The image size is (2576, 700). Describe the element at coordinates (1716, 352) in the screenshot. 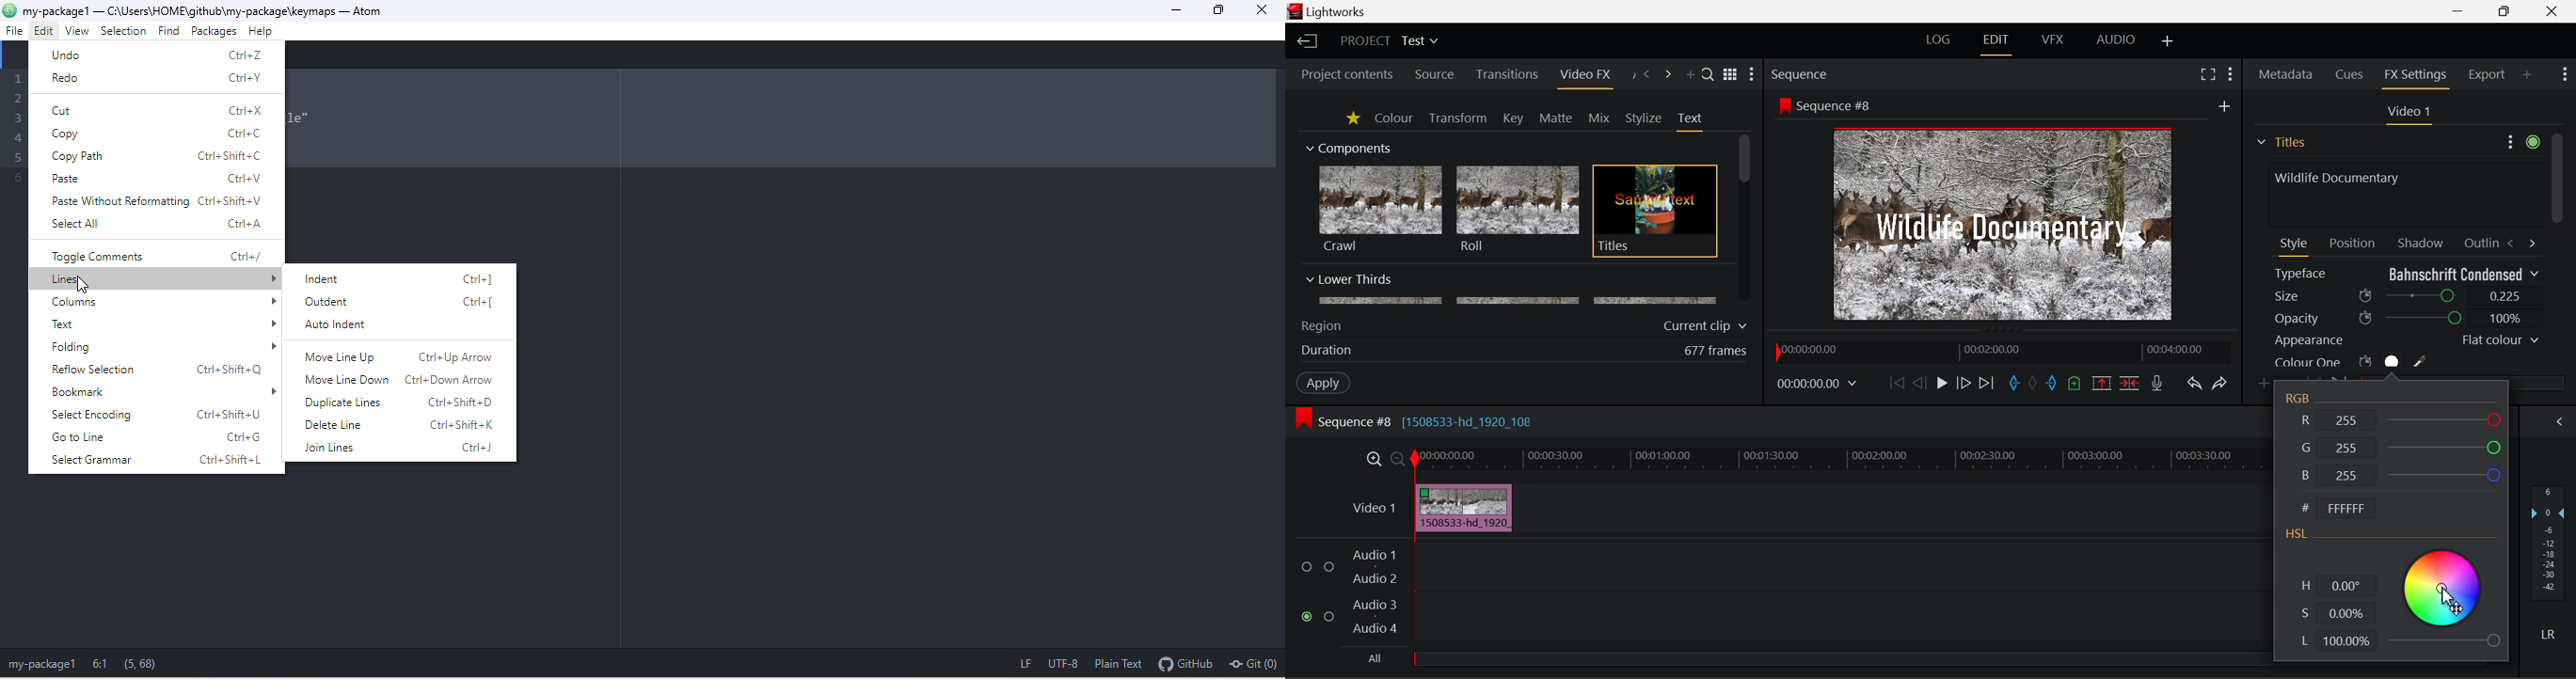

I see `677 frames` at that location.